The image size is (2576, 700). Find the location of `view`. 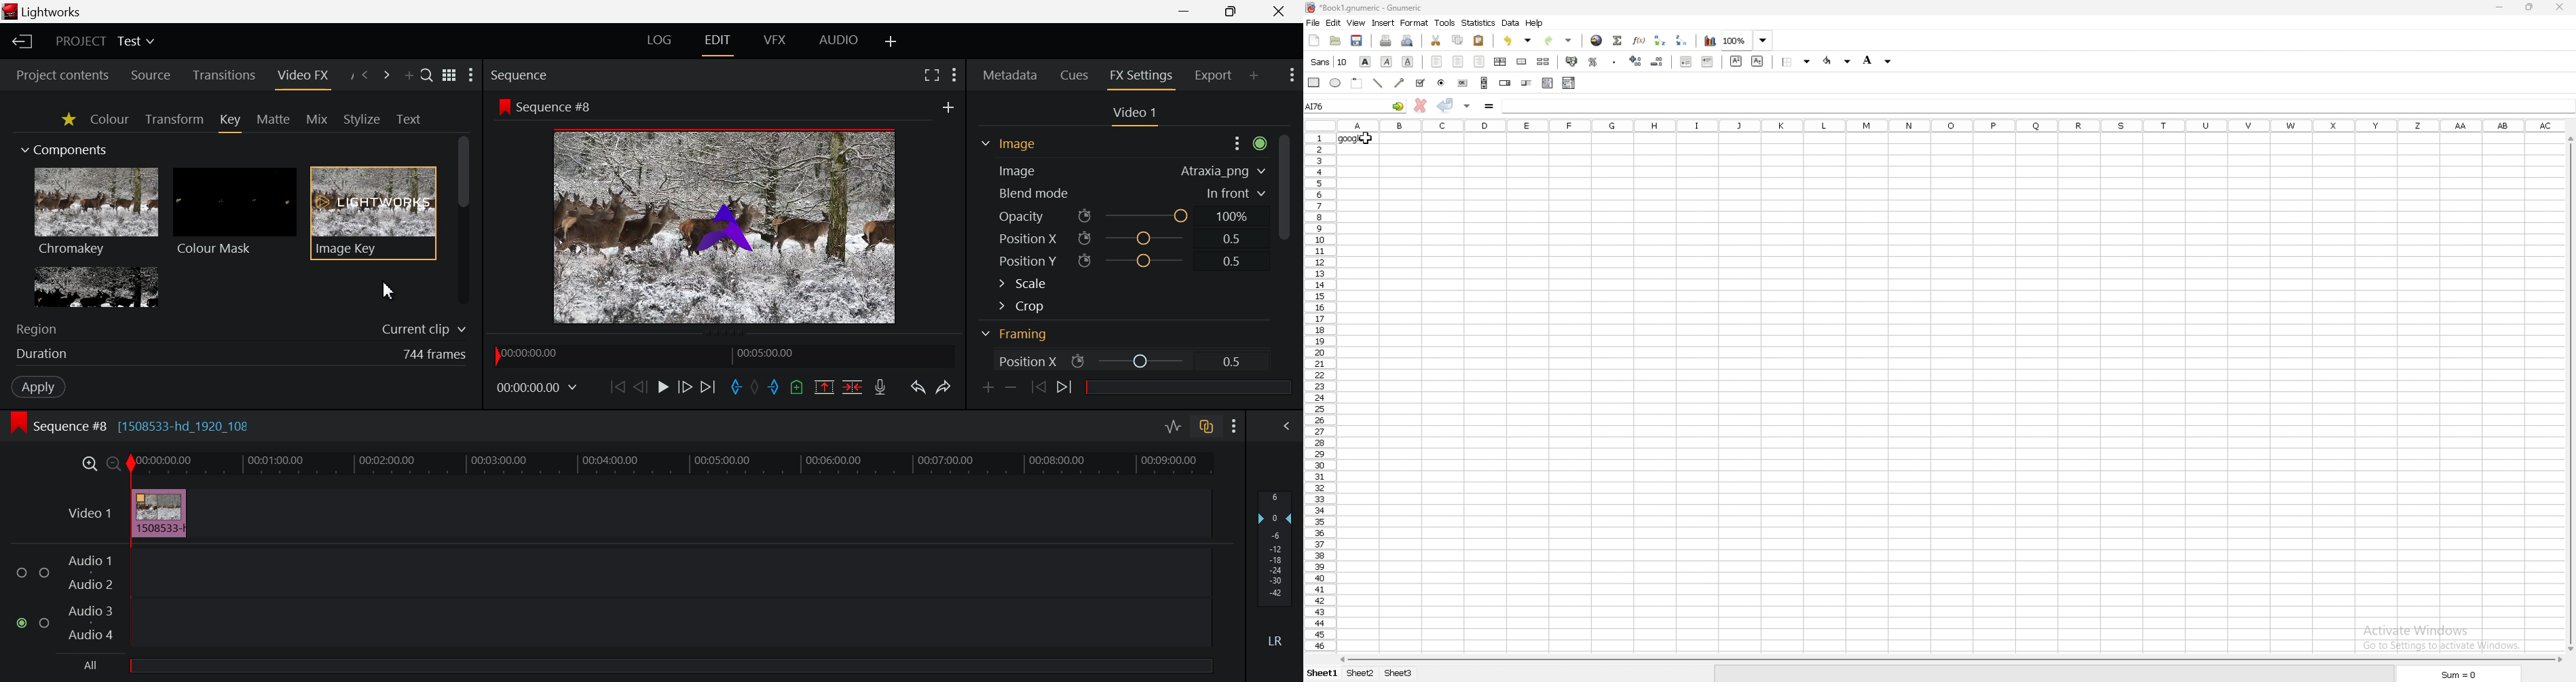

view is located at coordinates (1356, 23).